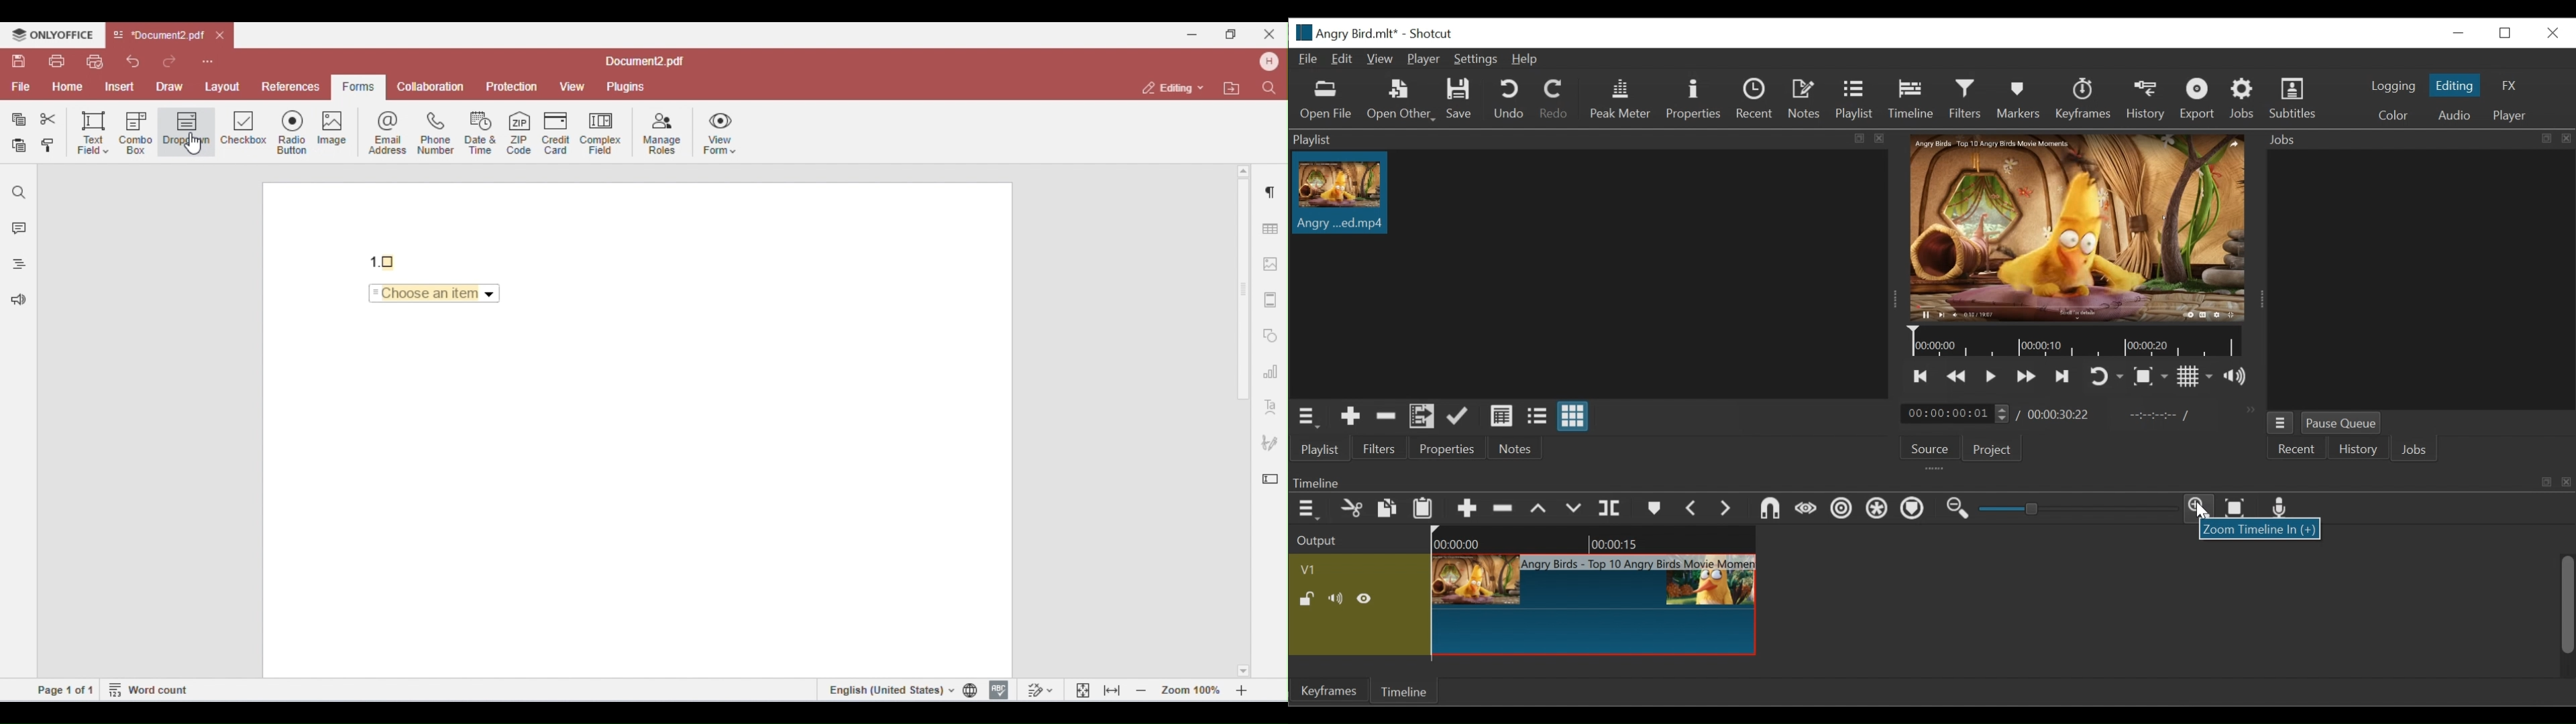 The image size is (2576, 728). Describe the element at coordinates (2394, 114) in the screenshot. I see `Color` at that location.